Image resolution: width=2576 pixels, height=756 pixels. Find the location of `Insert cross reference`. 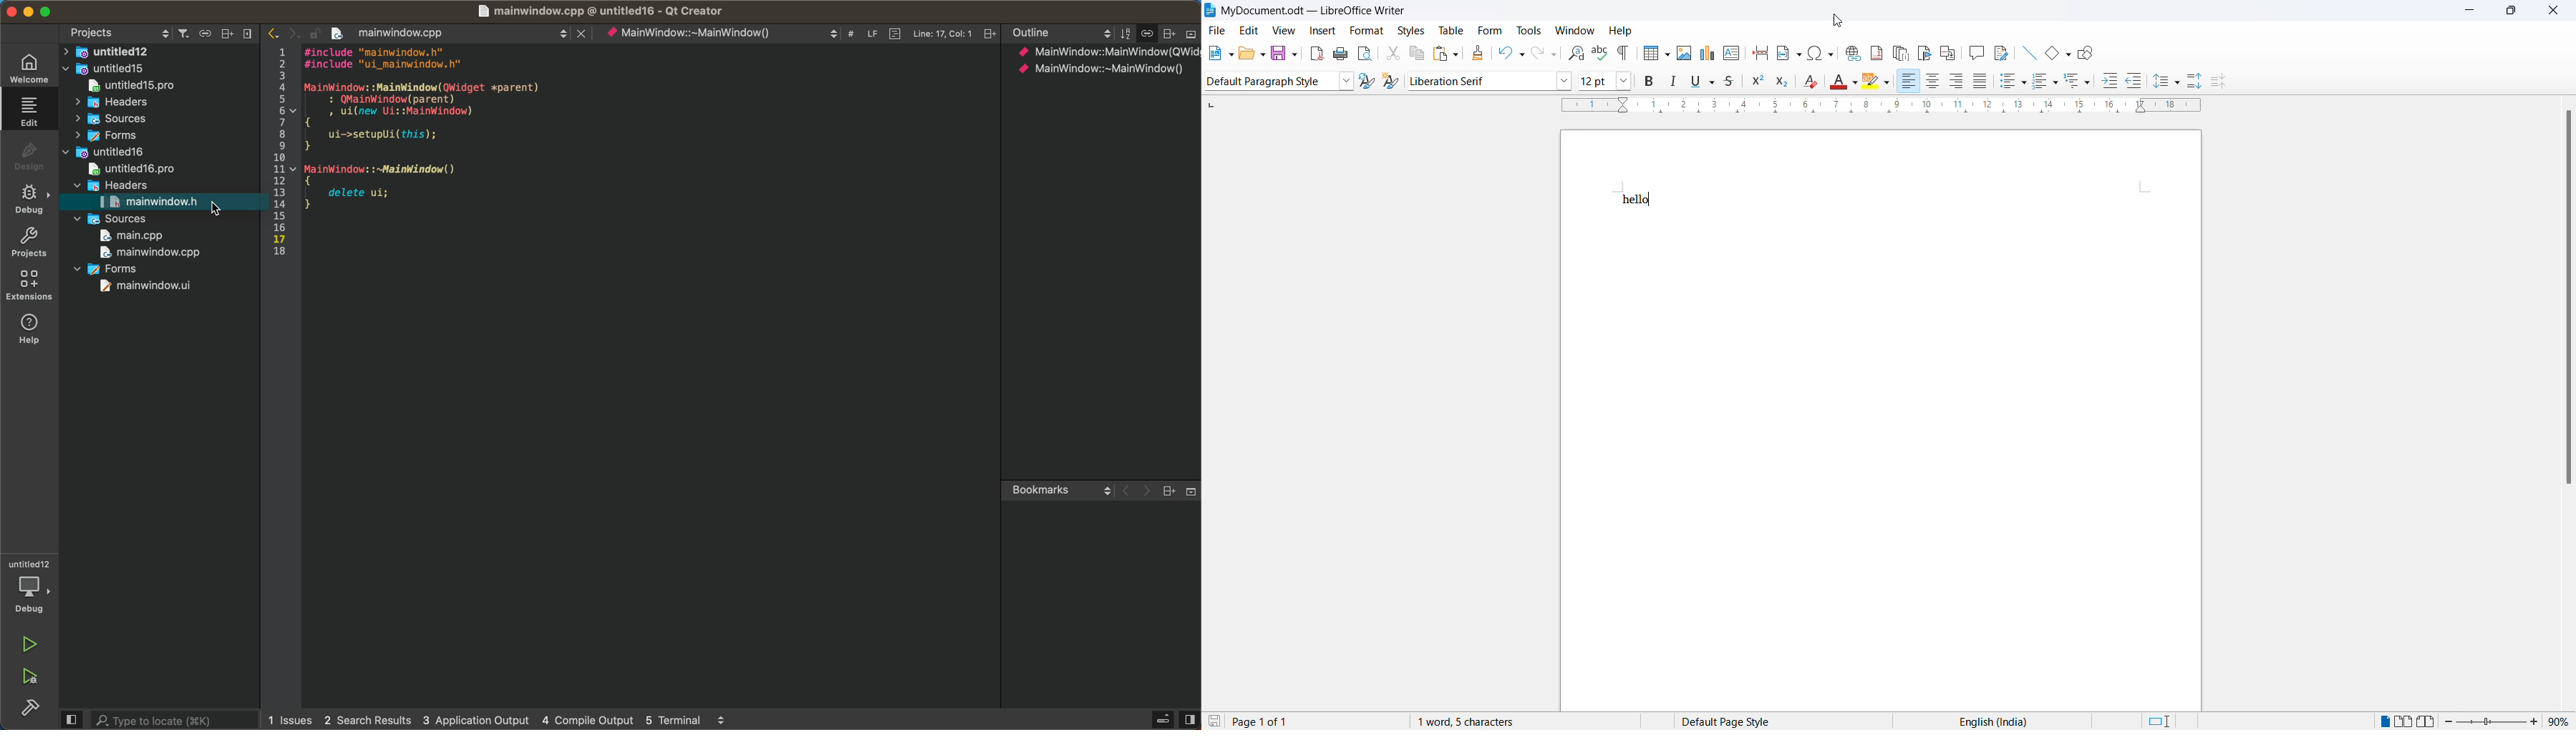

Insert cross reference is located at coordinates (1946, 54).